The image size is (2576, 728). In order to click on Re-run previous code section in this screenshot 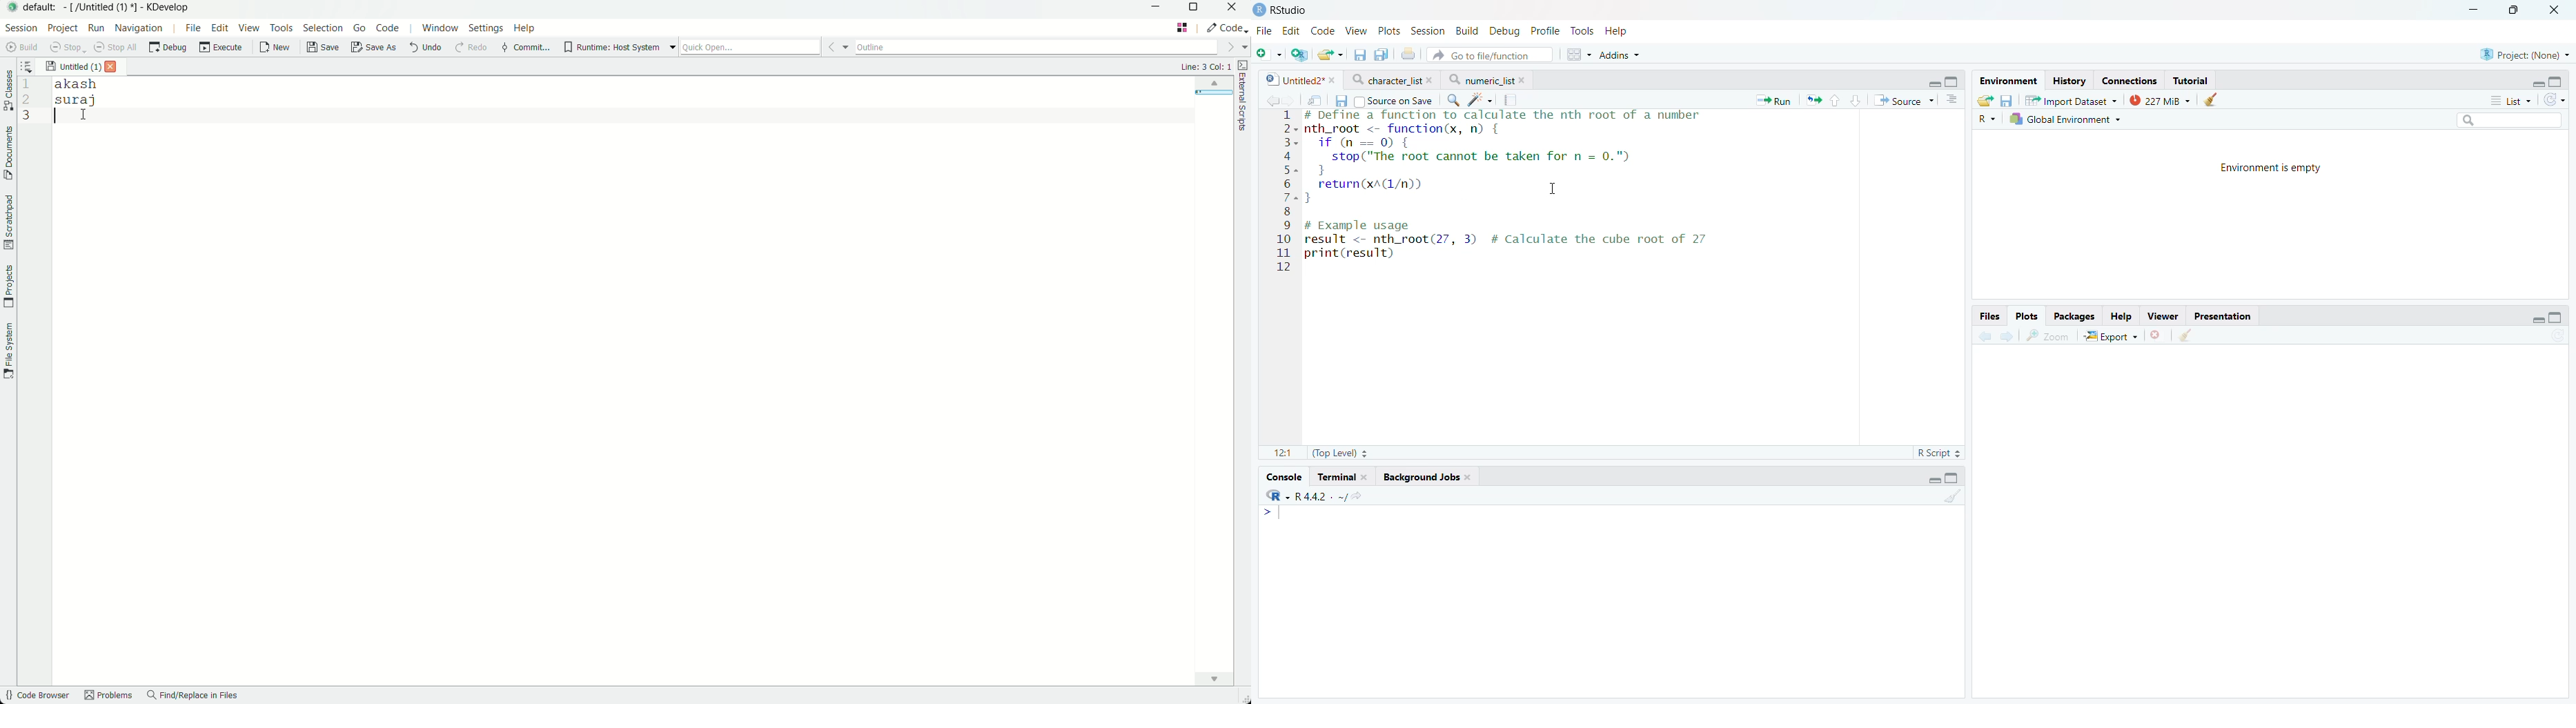, I will do `click(1813, 101)`.